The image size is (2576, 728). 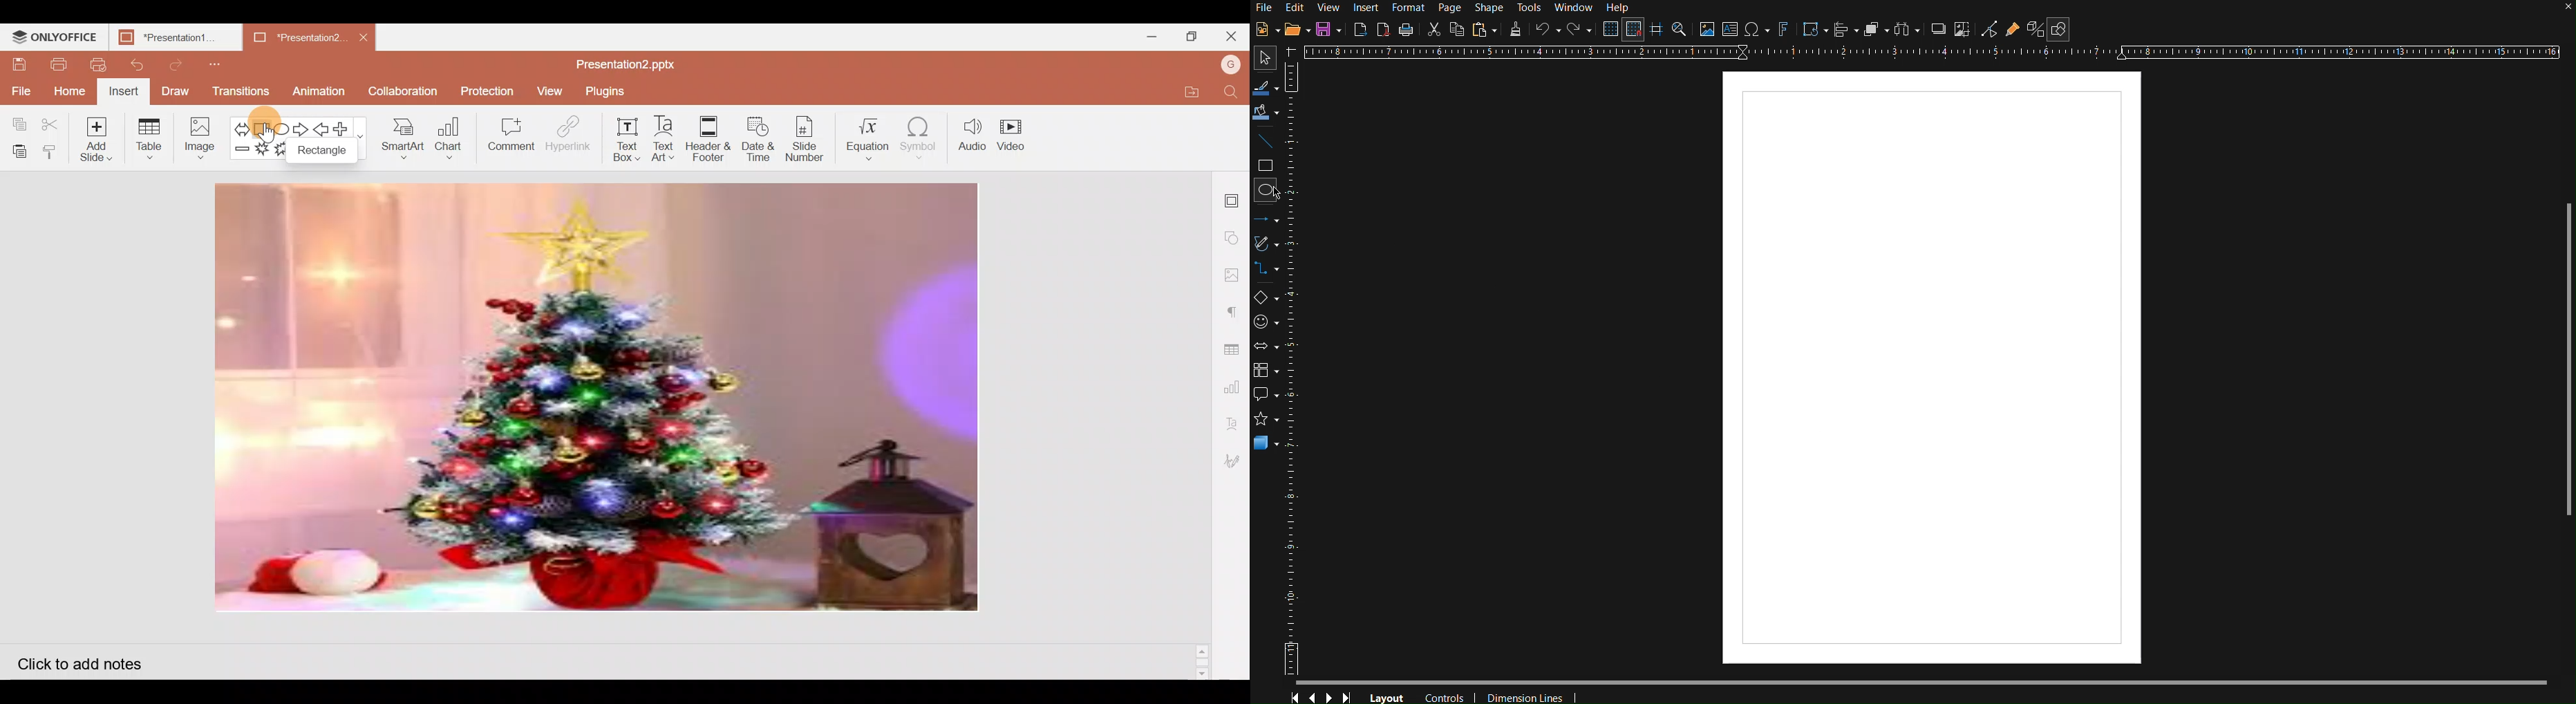 What do you see at coordinates (1237, 382) in the screenshot?
I see `Chart settings` at bounding box center [1237, 382].